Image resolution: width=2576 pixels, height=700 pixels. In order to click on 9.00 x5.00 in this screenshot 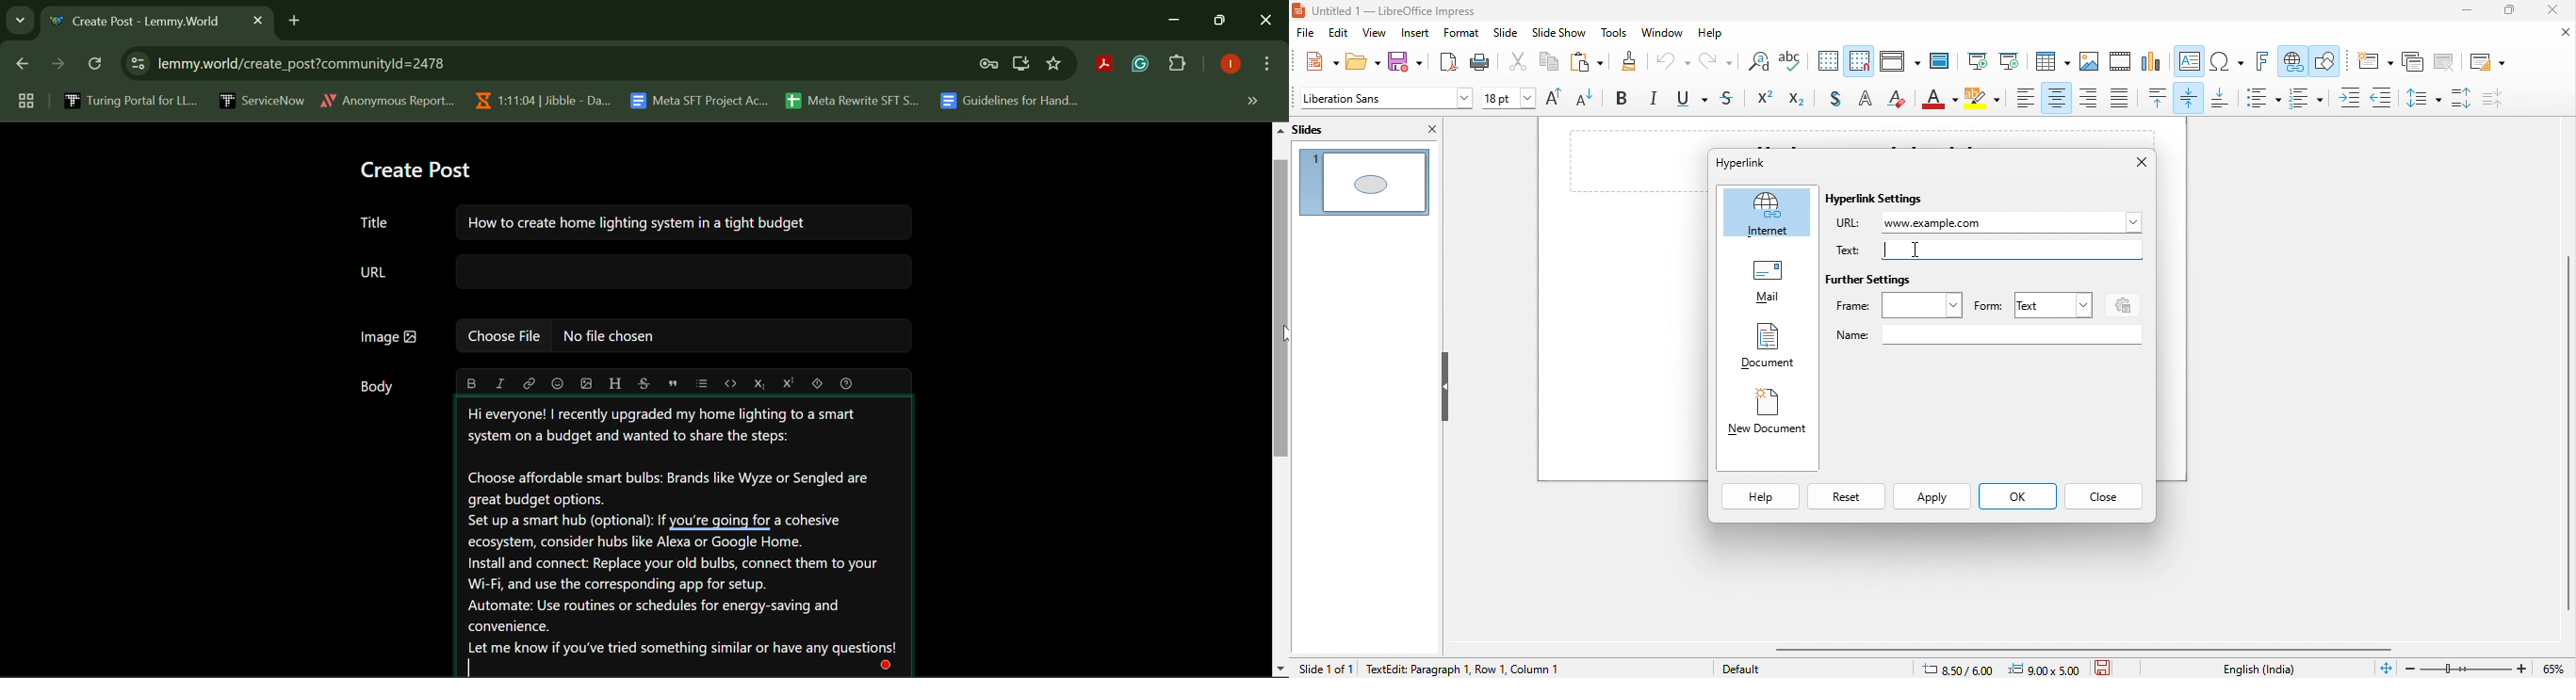, I will do `click(2047, 668)`.